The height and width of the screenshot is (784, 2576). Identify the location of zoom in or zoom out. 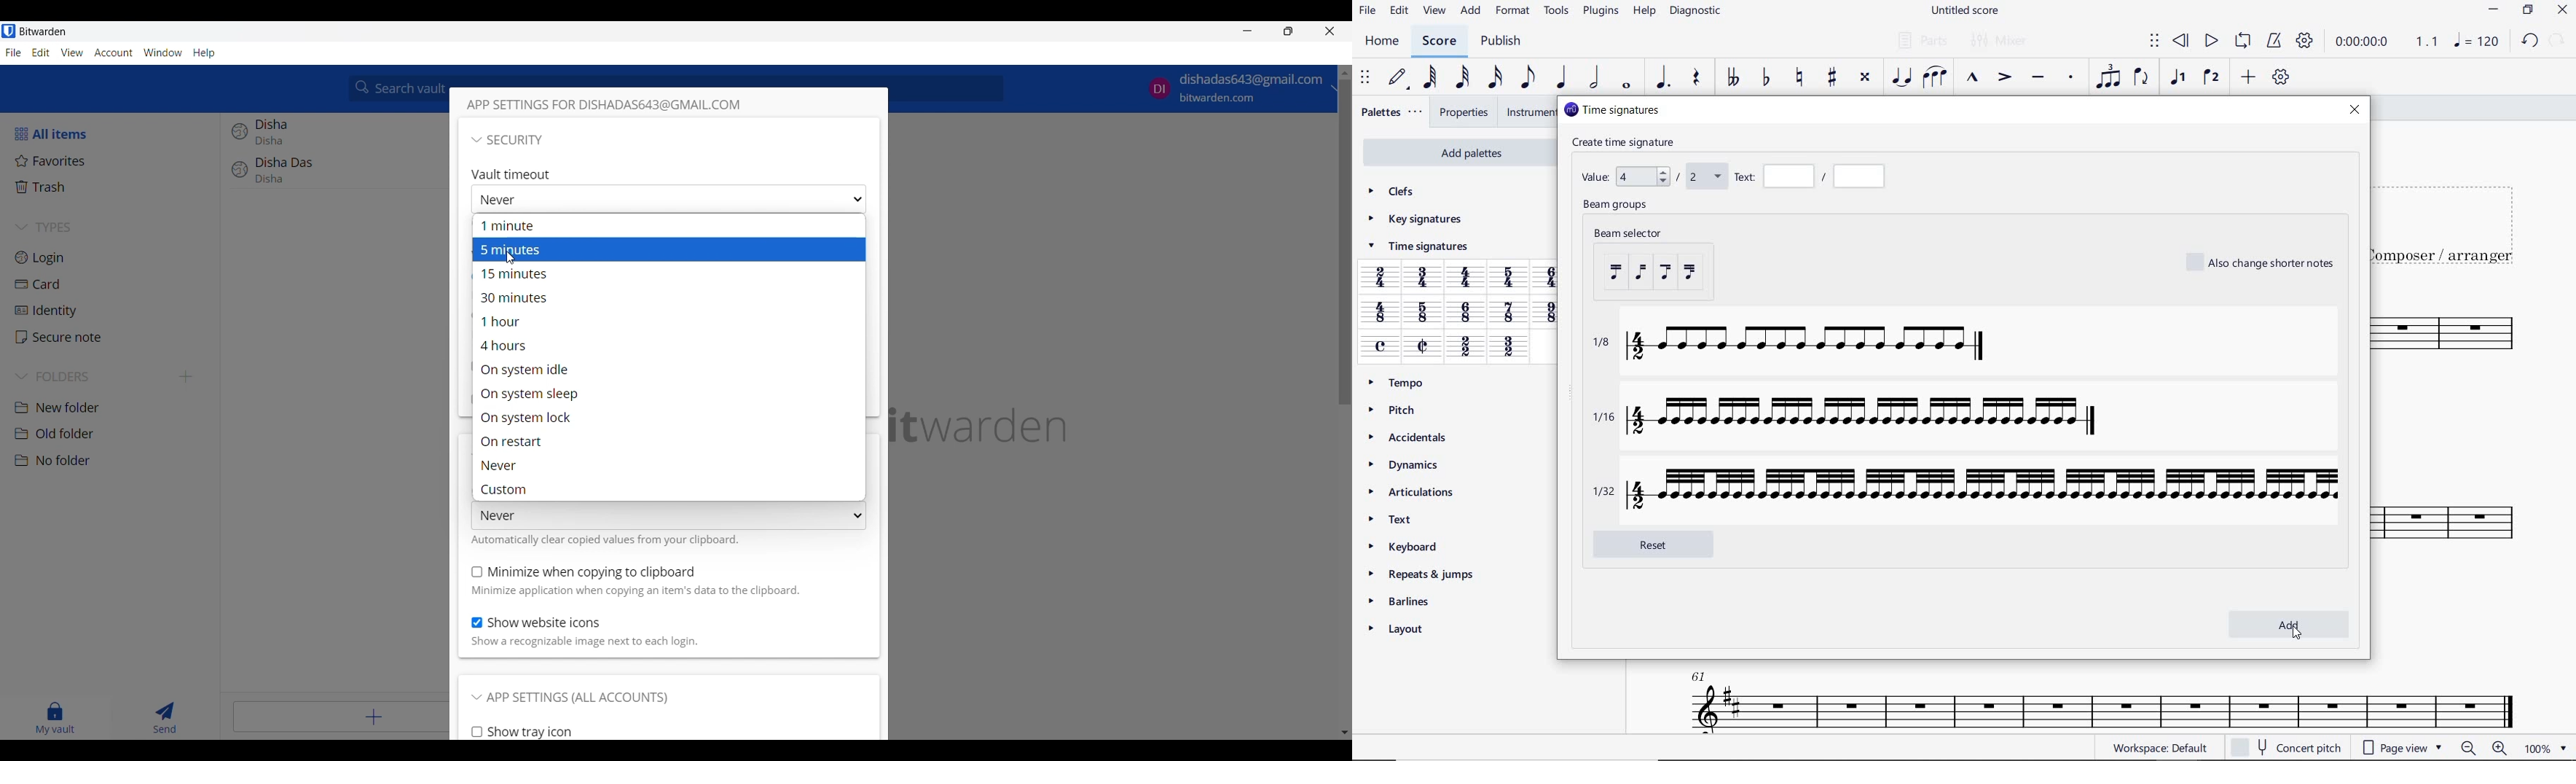
(2483, 749).